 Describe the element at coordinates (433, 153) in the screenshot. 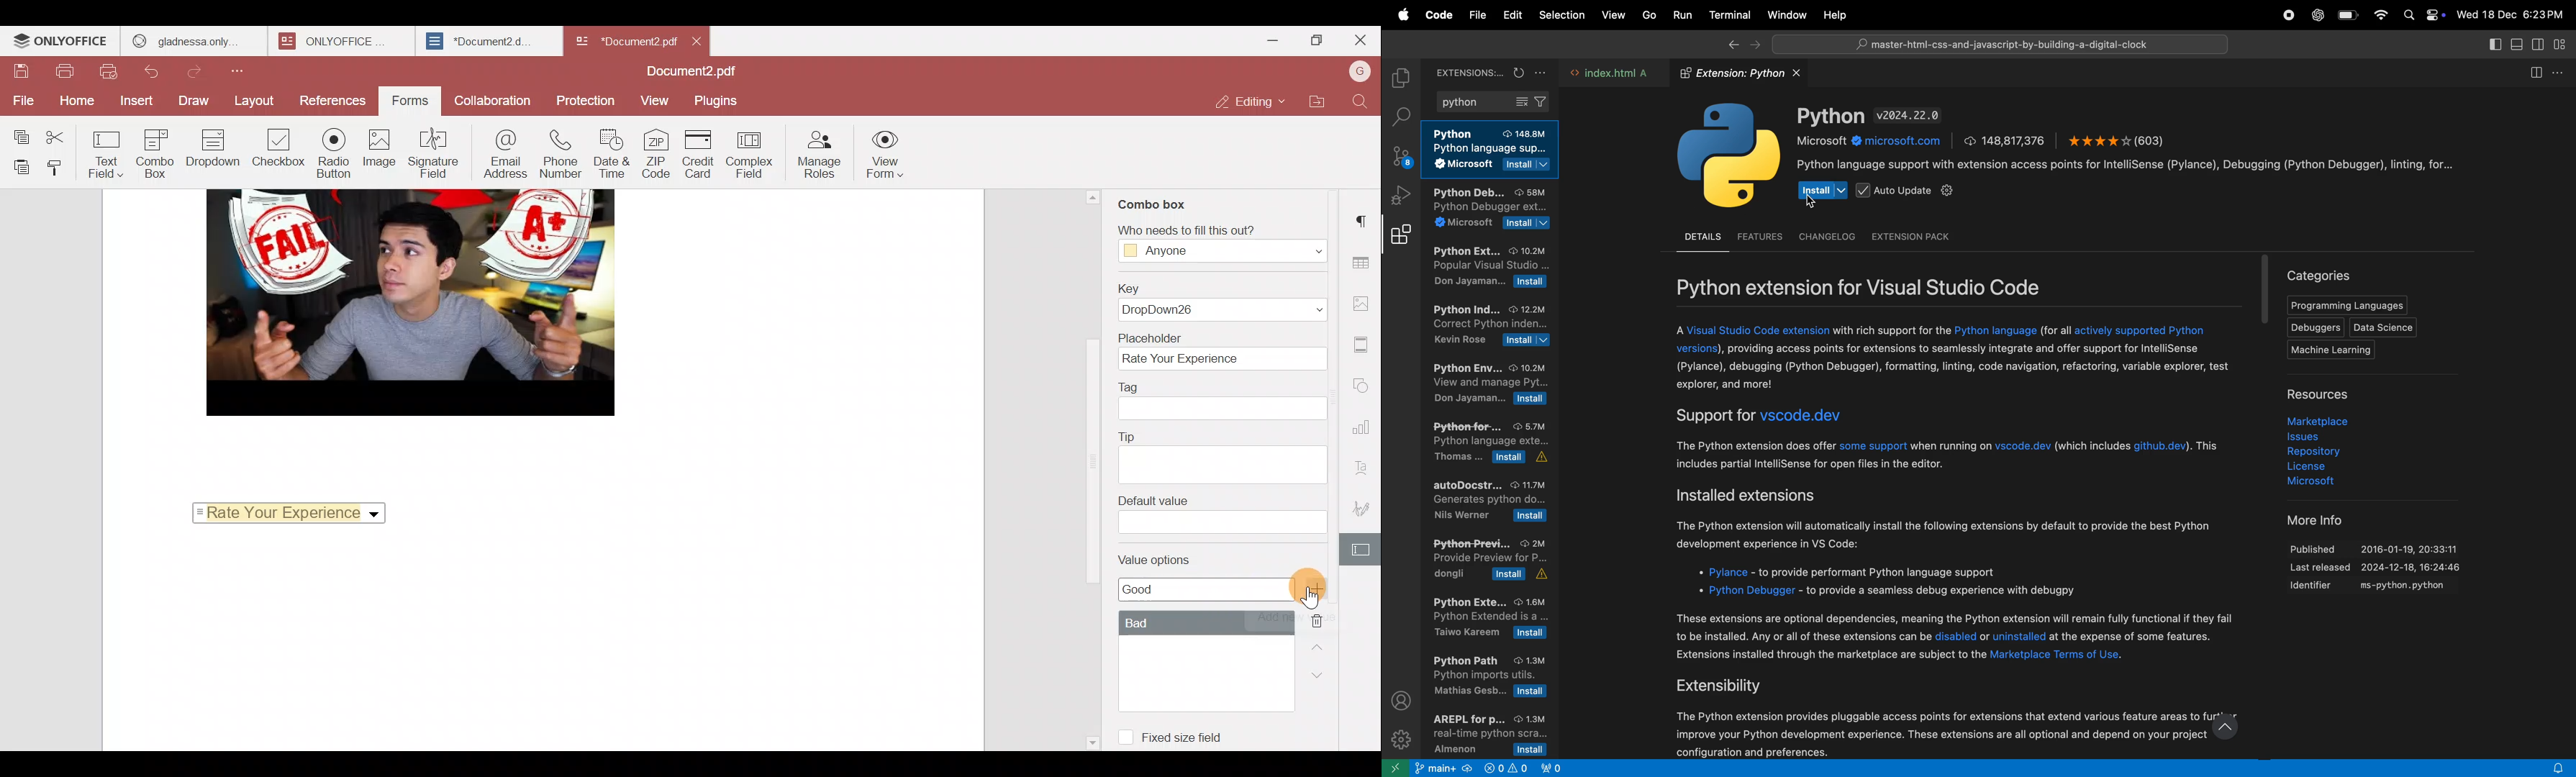

I see `Signature field` at that location.